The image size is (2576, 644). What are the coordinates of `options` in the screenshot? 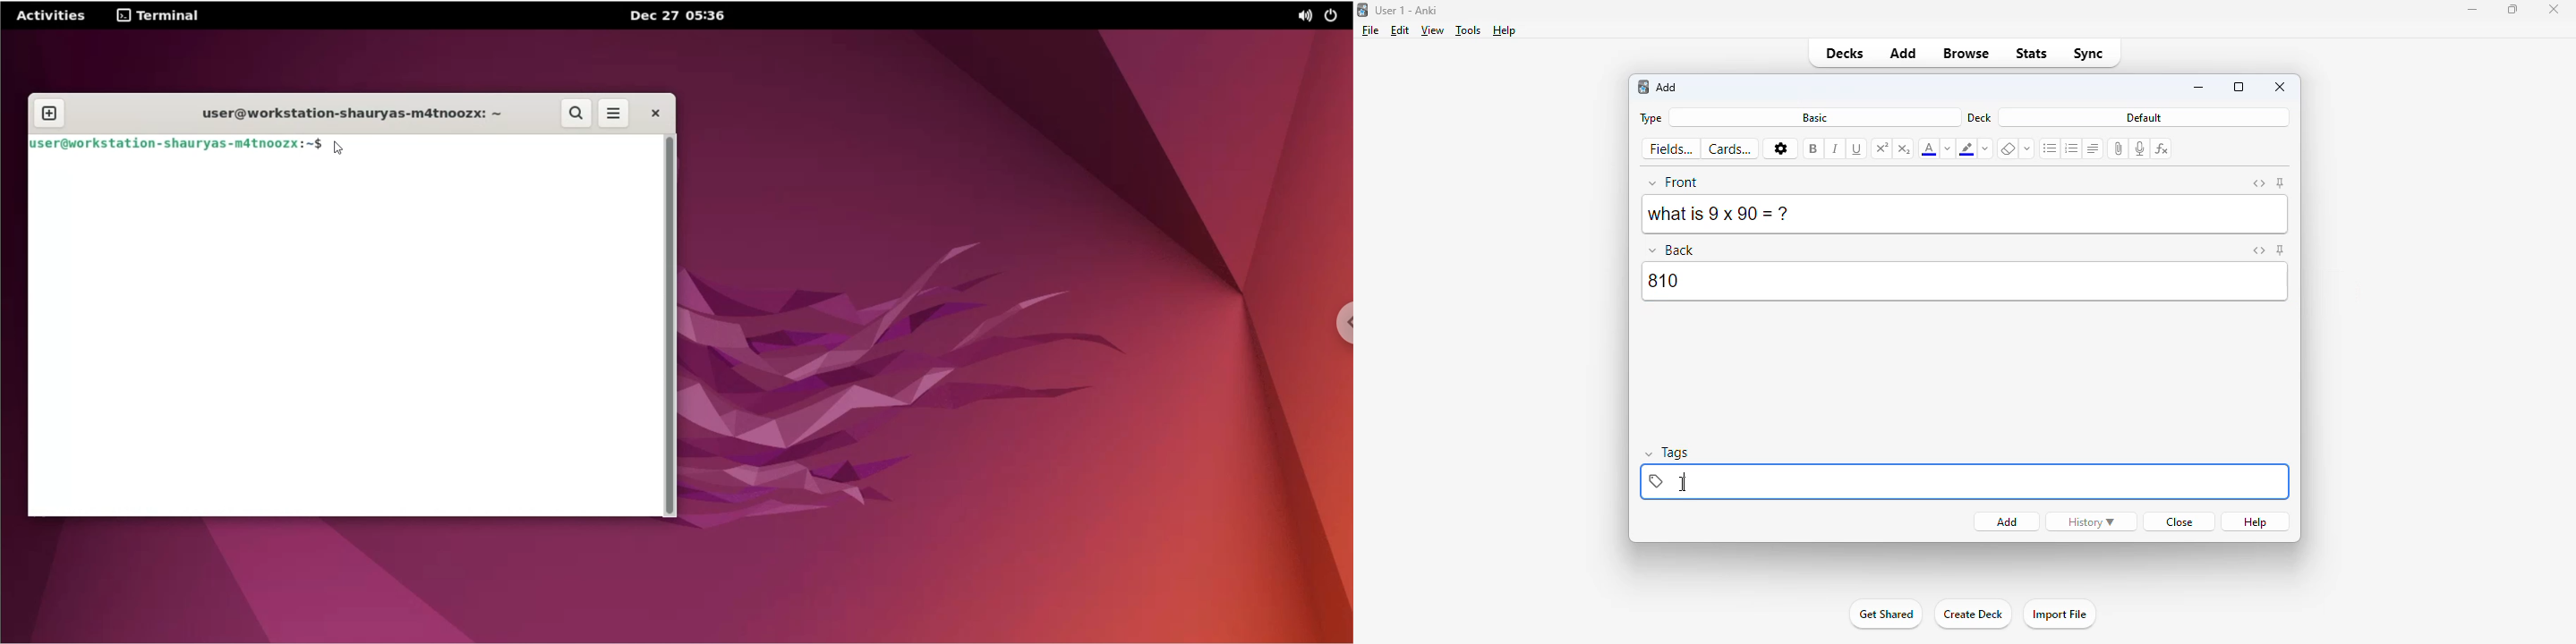 It's located at (1780, 149).